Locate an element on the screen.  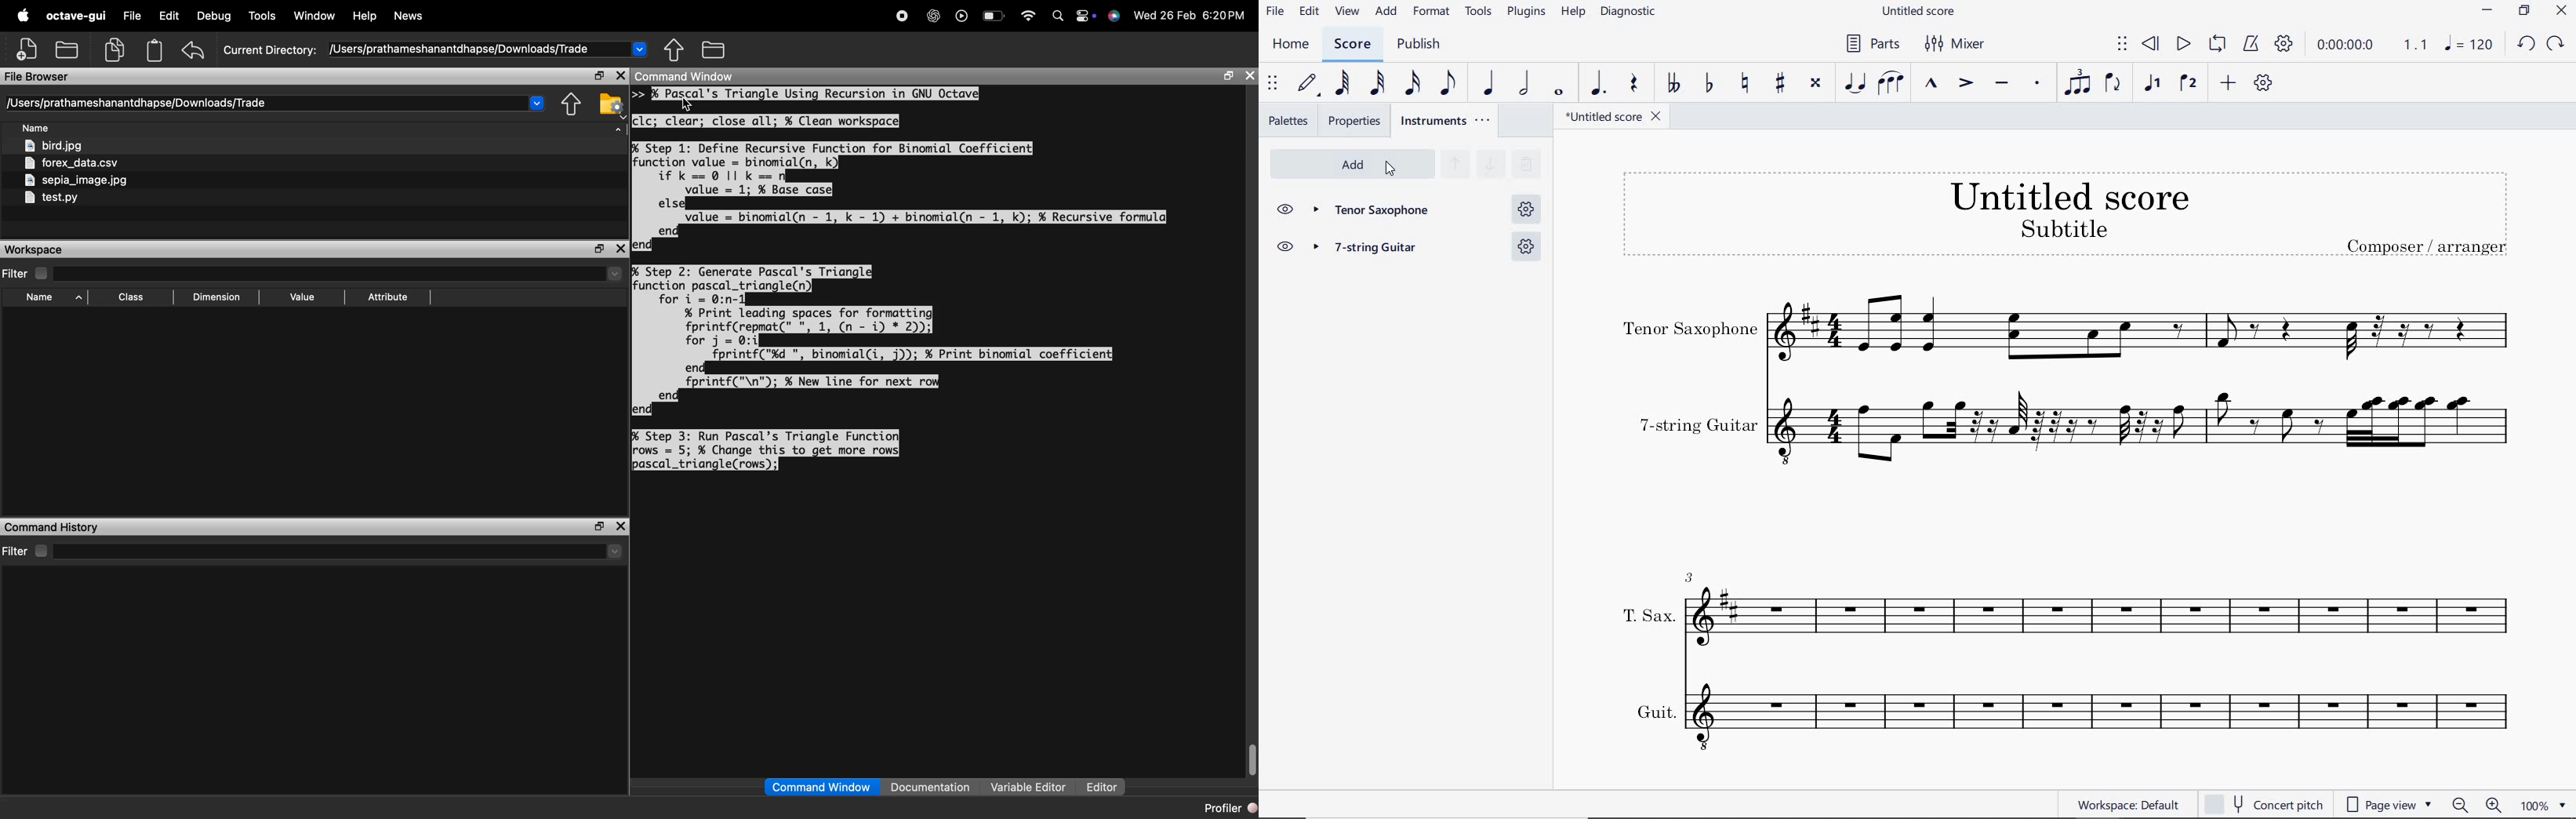
Command Window is located at coordinates (686, 76).